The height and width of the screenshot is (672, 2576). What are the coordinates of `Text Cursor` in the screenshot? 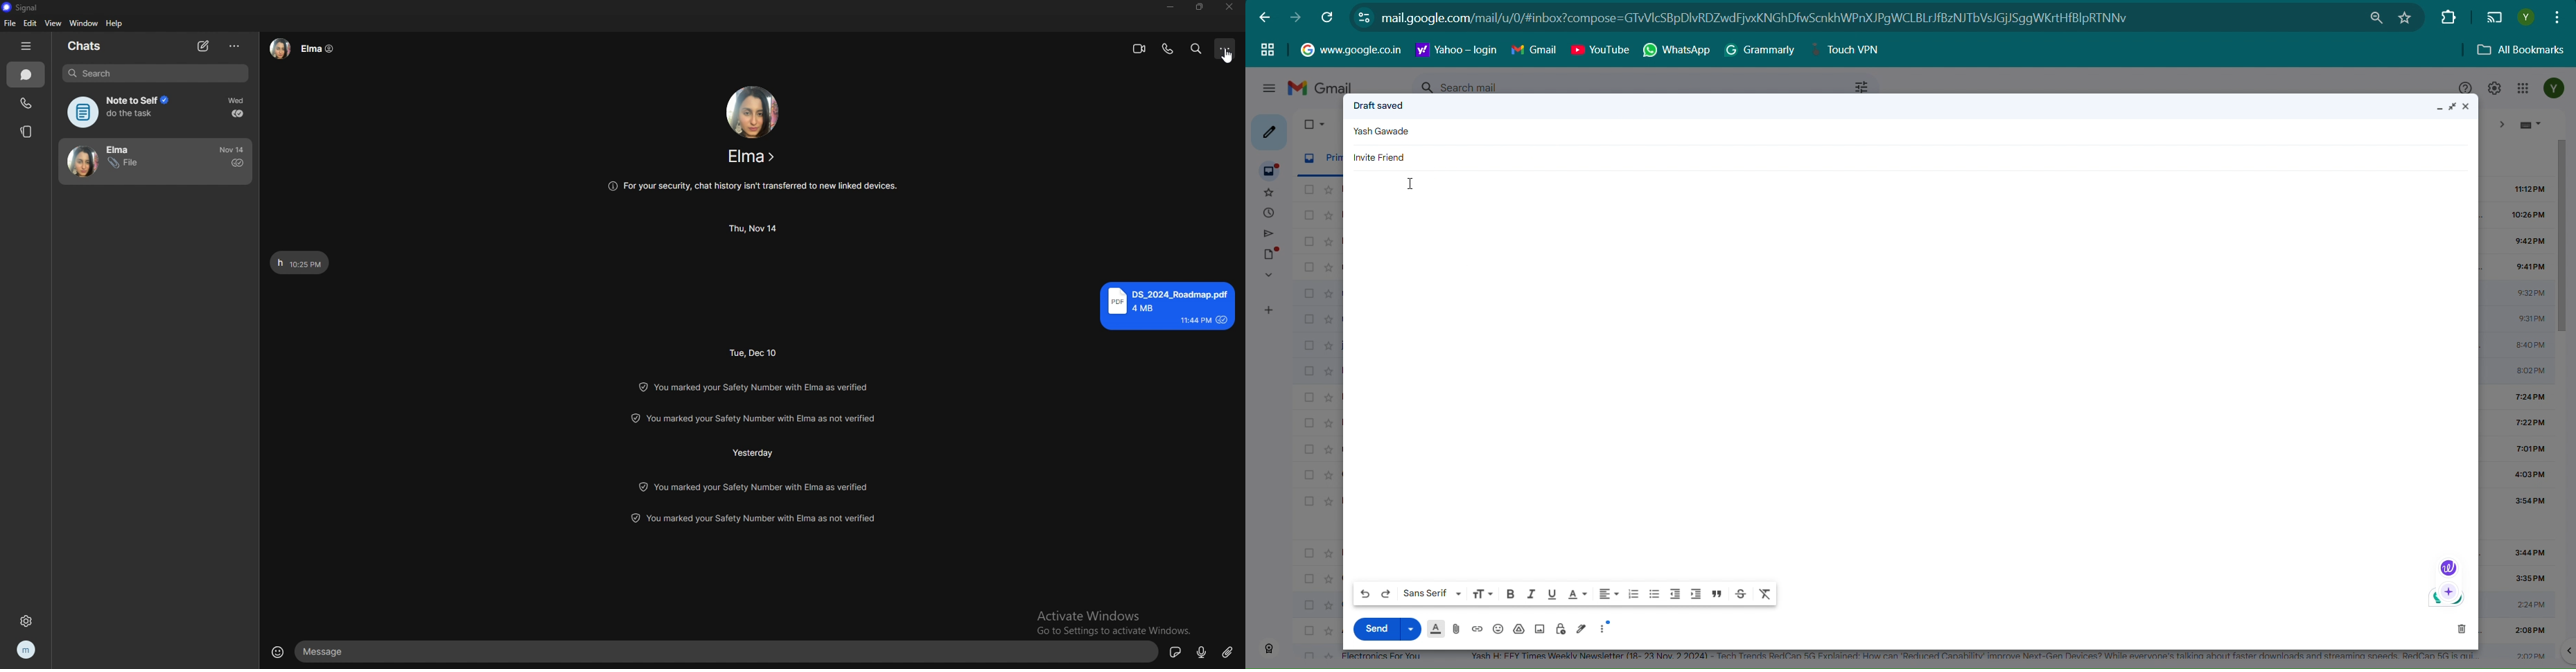 It's located at (1414, 184).